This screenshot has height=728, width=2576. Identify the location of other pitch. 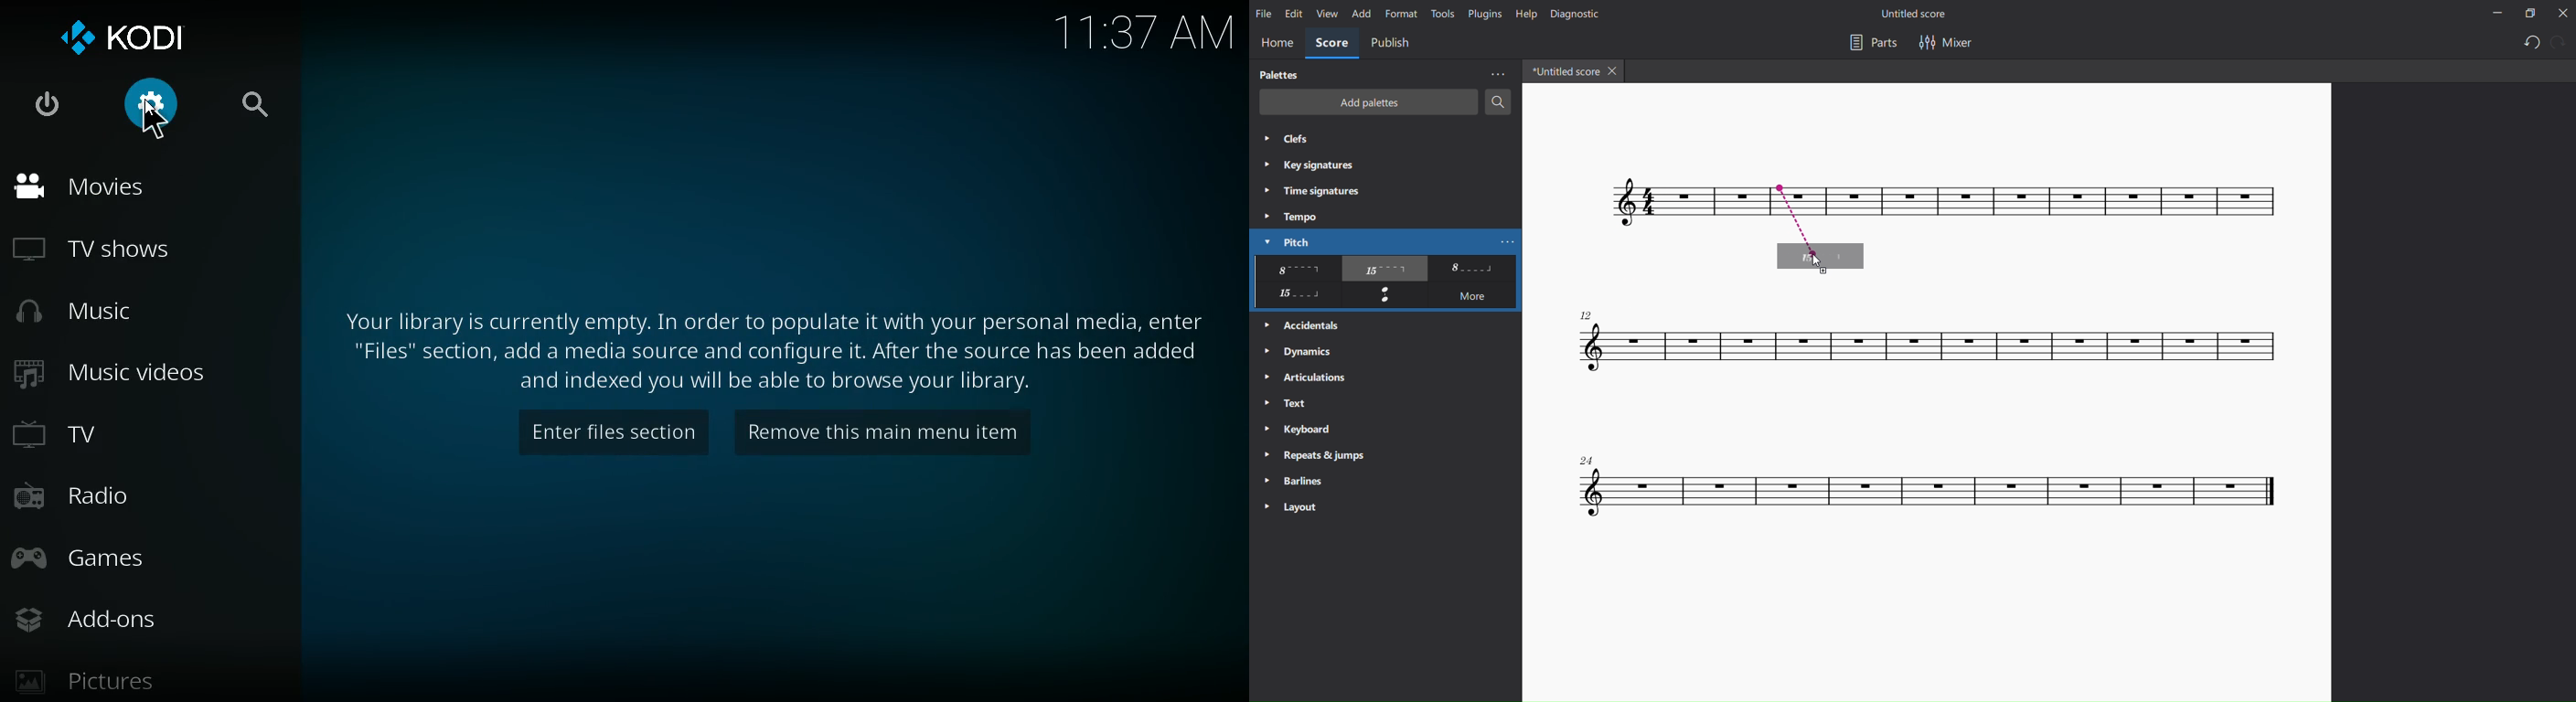
(1295, 296).